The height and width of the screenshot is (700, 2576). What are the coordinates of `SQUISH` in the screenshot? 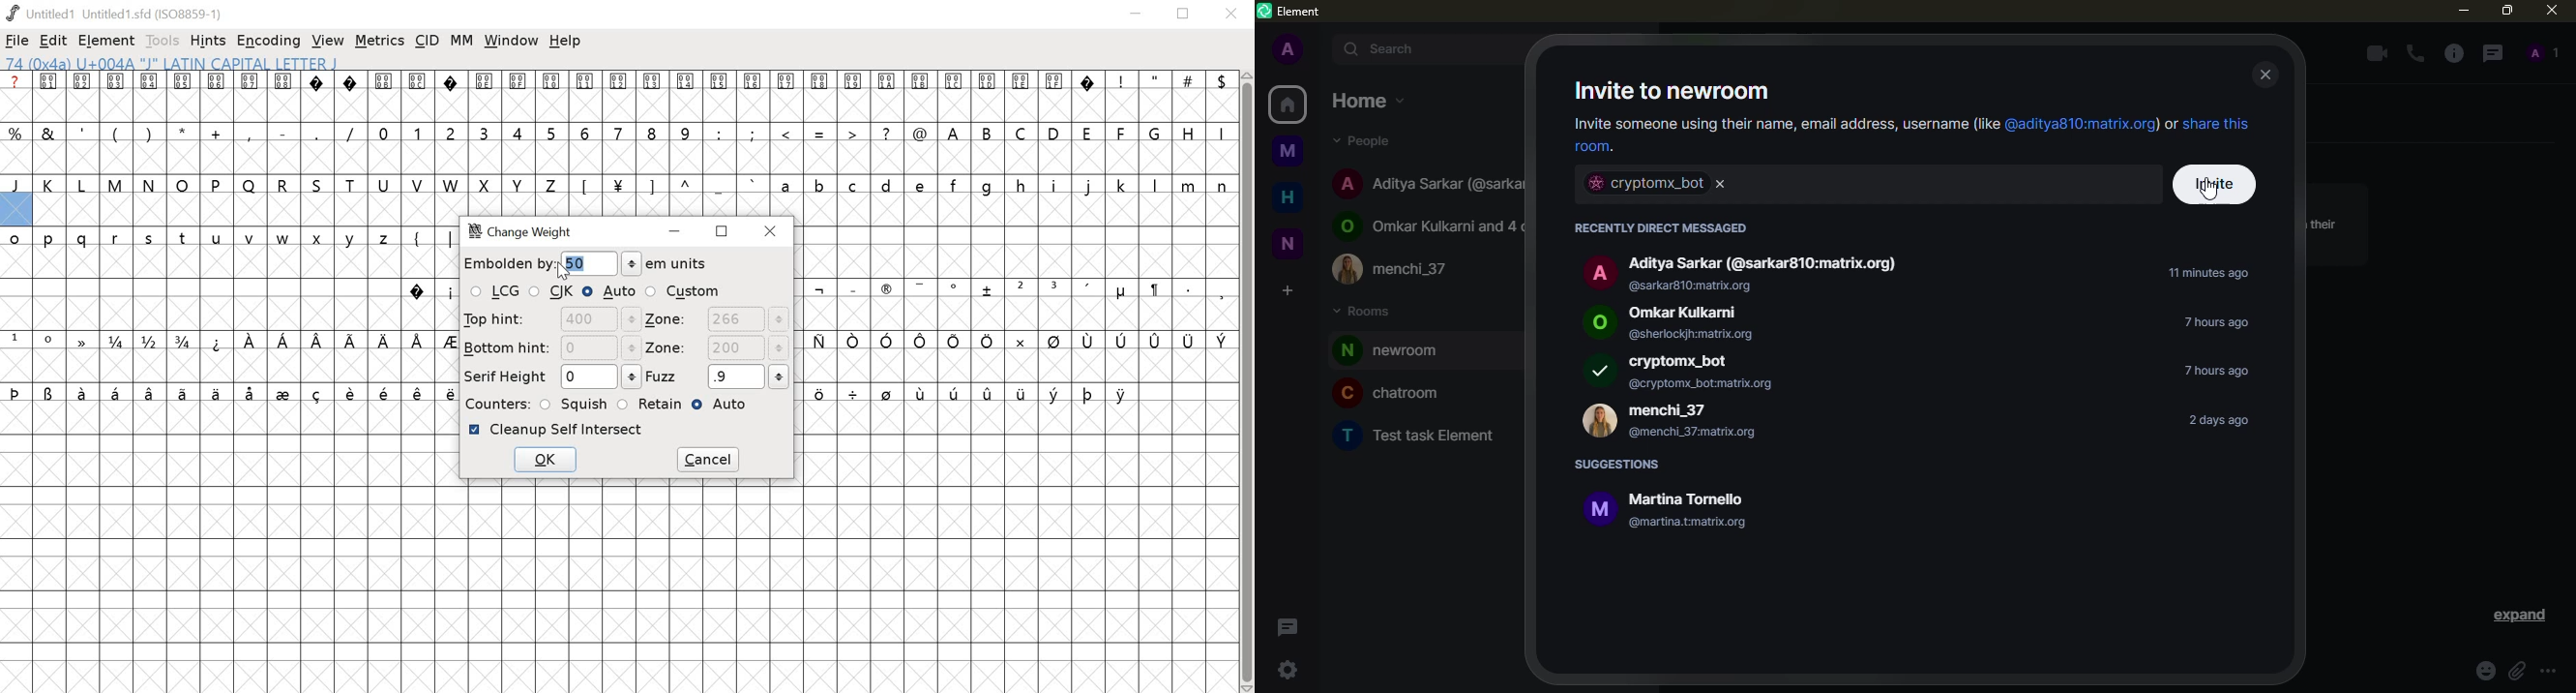 It's located at (575, 403).